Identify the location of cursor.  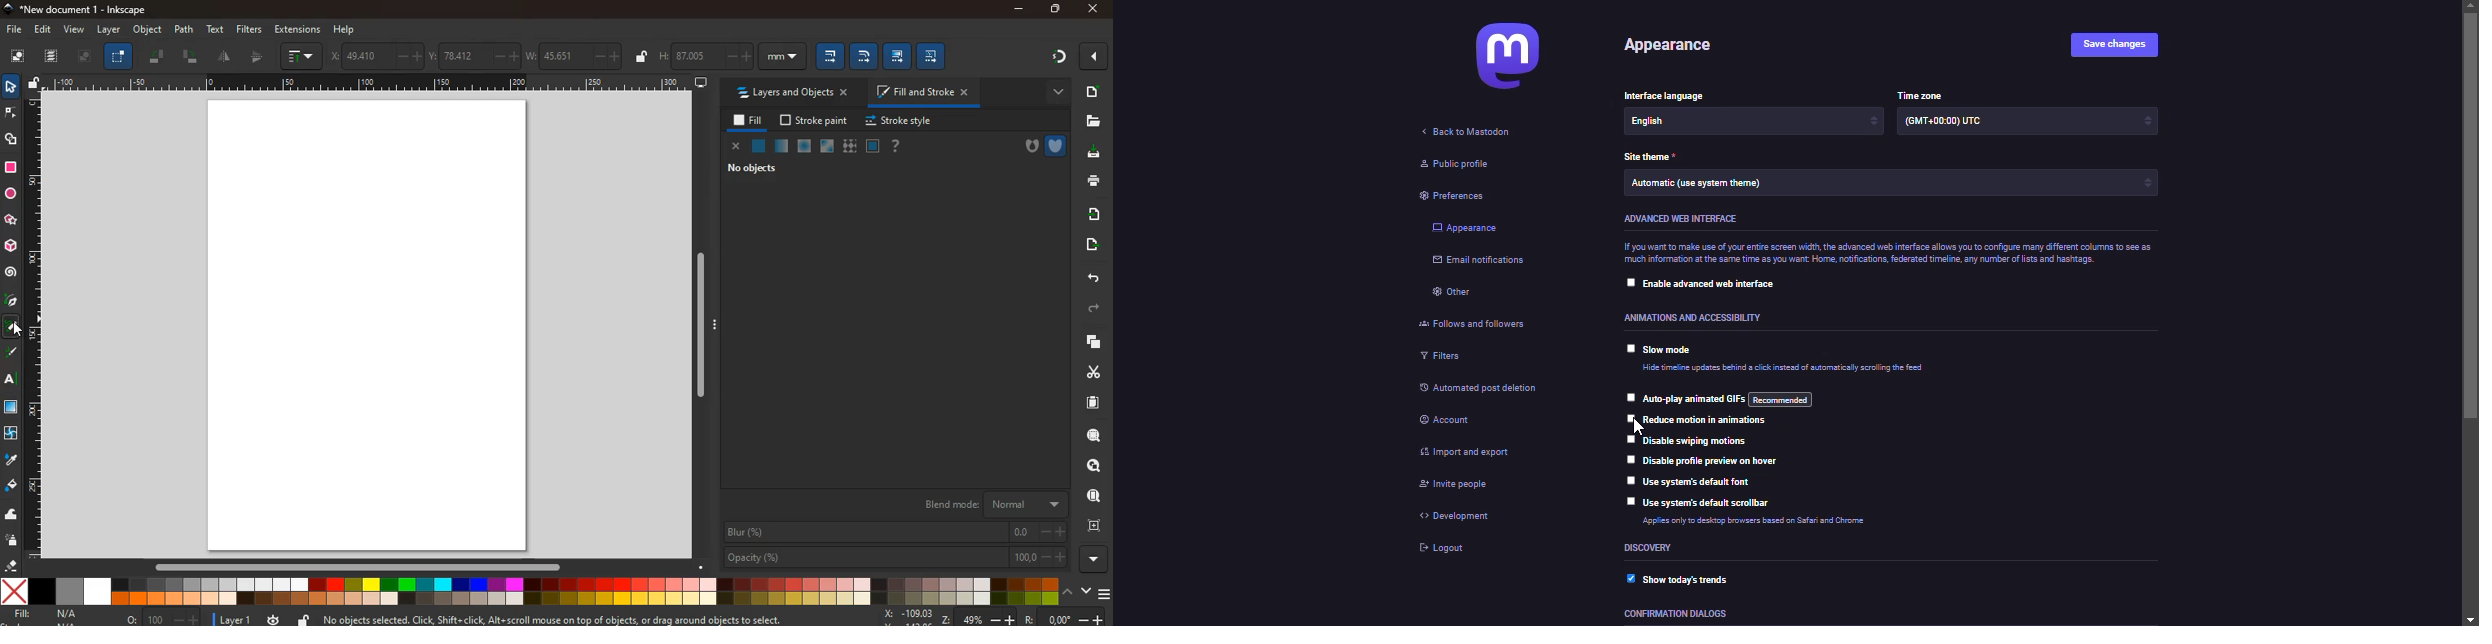
(20, 332).